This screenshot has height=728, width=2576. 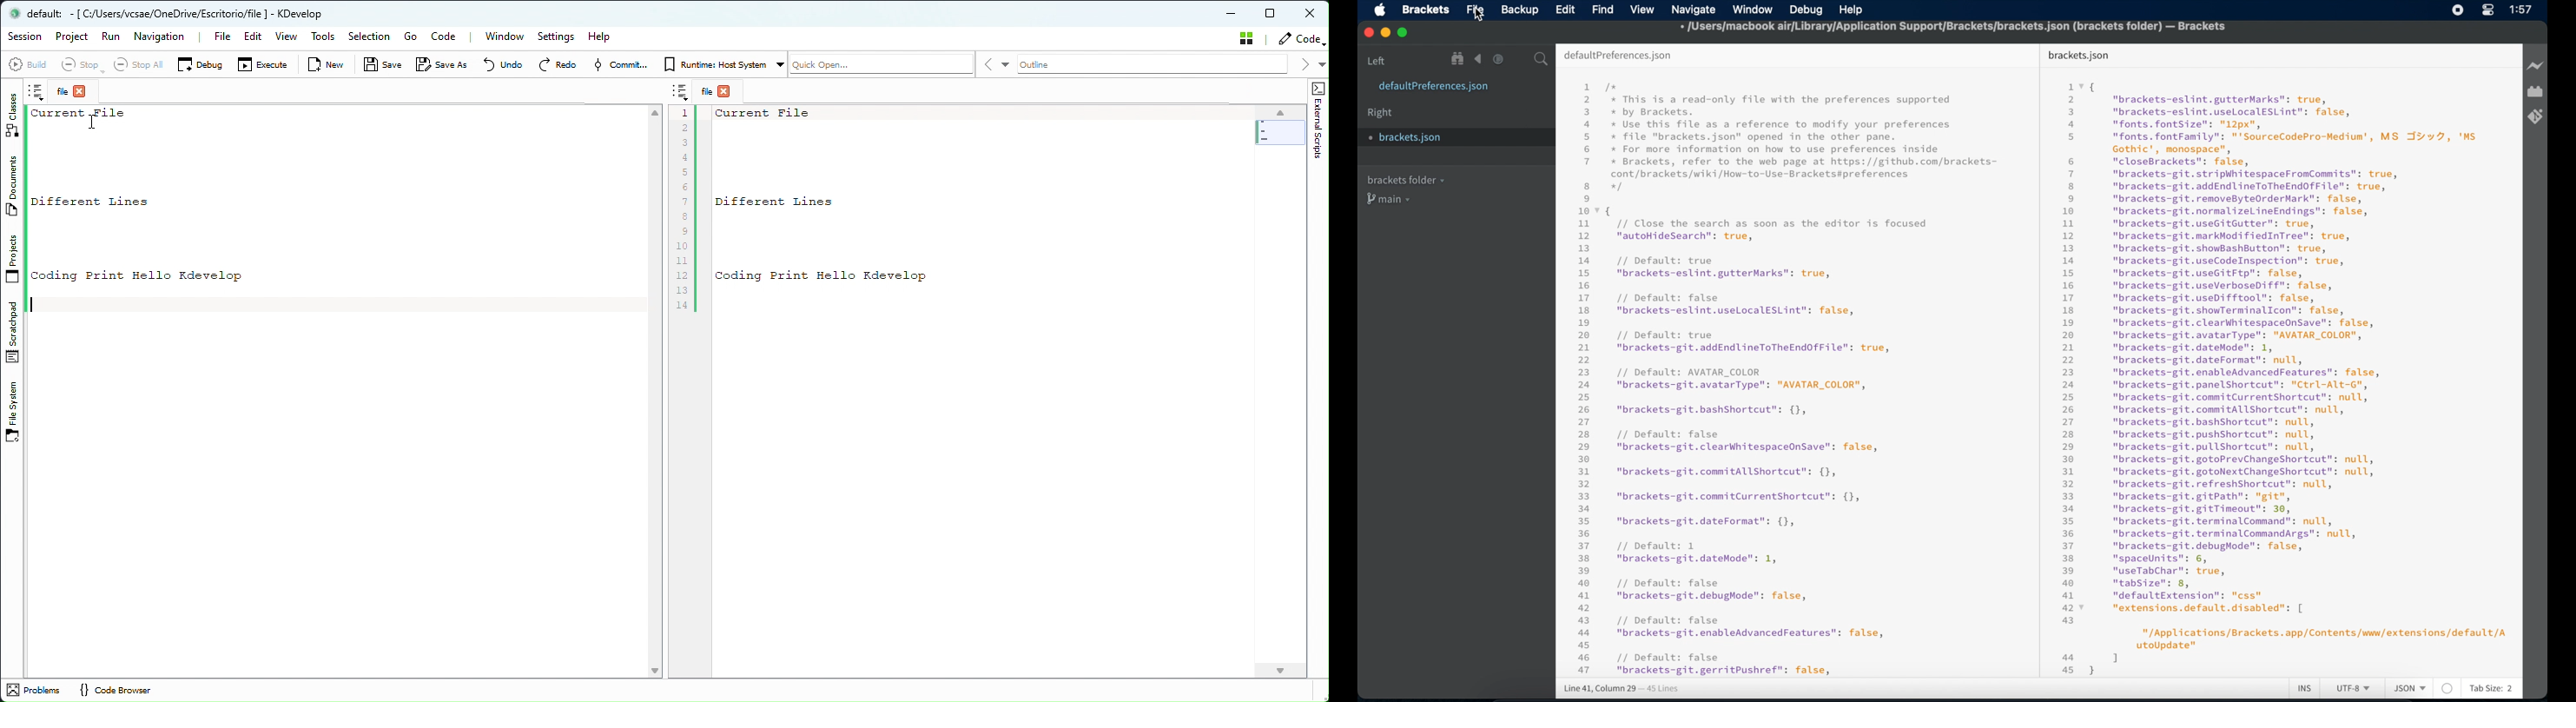 What do you see at coordinates (2285, 376) in the screenshot?
I see `1 v { 2 "brackets-eslint.gutterMarks": true,3 "brackets-eslint.useLocalESLint": false,4 "fonts. fontSize": "12px",Li "fonts. fontFamily": "'SourceCodePro-Medium', MS JY v7, 'MSGothic', monospace”,6 "closeBrackets": false,7 "brackets-git.stripWhitespaceFromCommits": true,8 "brackets-git.addEndlineToTheEndOfFile": true,9 "brackets-git.removeByteOrderMark": false,10 "brackets-git.normalizeLineEndings": false,1 "brackets-git.useGitGutter": true,12 "brackets-git.markModifiedInTree": true,13 "brackets-git.showBashButton": true,14 "brackets-git.useCodeInspection": true,15 "brackets-git.useGitFtp": false,16 "brackets-git.useVerboseDiff": false,17 "brackets-git.useDifftool": false,18 "brackets-git.showTerminalIcon": false,19 "brackets-git.clearWhitespaceOnsave": false,20 "brackets-git.avatarType": "AVATAR_COLOR",21 "brackets-git.dateMode": 1,22 "brackets-git.dateFormat": null,23 "brackets-git.enableAdvancedFeatures": false,24 "brackets-git.panelShortcut": "Ctrl-Alt-G",25 "brackets-git.commitCurrentShortcut": null,26 "brackets-git.commitAllShortcut": null,27 "brackets-git.bashShortcut": null,28 "brackets-git.pushShortcut": null,29 "brackets-git.pullShortcut": null,30 "brackets-git.gotoPrevChangeShortcut": null,31 "brackets-git.gotoNextChangeShortcut": null,32 "brackets-git.refreshShortcut": null,33 "brackets-git.gitPath": "git",34 "brackets-git.gitTimeout": 30,35 "brackets-git.terminalCommand": null,36 "brackets-git.terminalCommandArgs": null,37 "brackets-git.debughode": false,38 "spaceUnits": 6,39 "useTabChar": true,40 "tabsize": 8,a "defaultExtension": "css"av “"extensions.default.disabled": [43"/Applications/Brackets.app/Contents/www/extensions/default/AutoUpdate"44 ]45 }` at bounding box center [2285, 376].